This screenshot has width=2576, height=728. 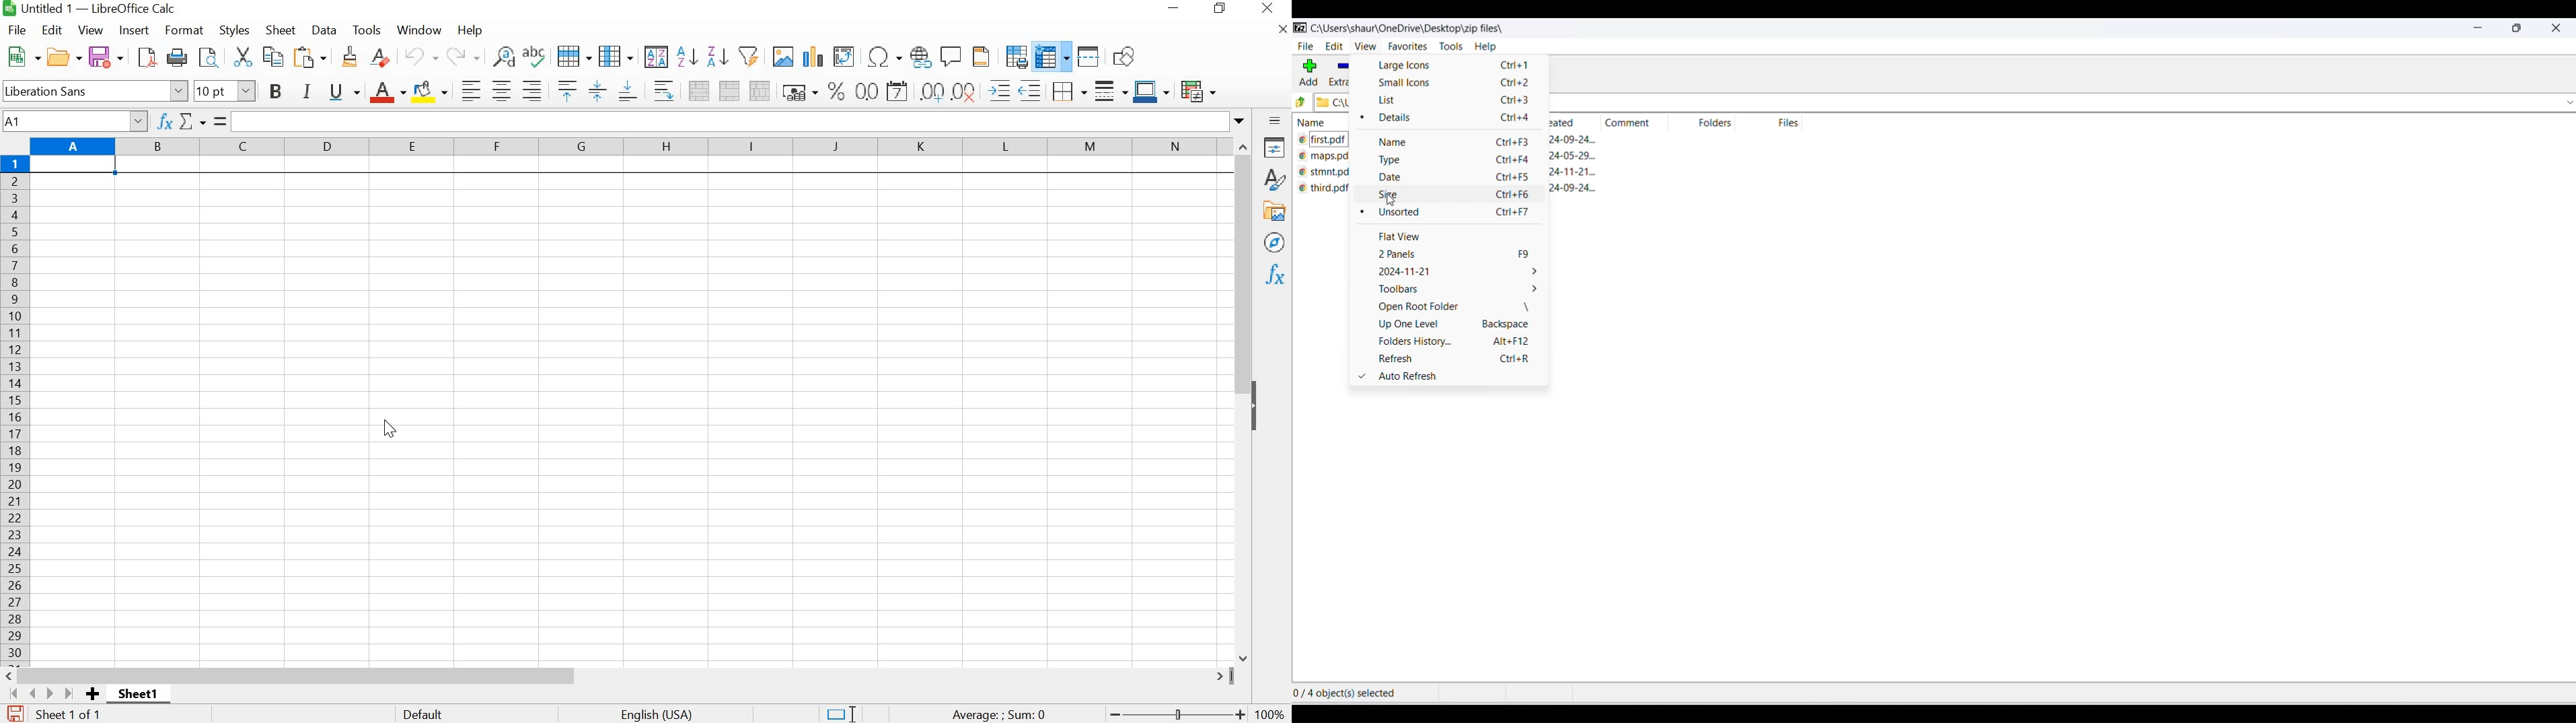 I want to click on previous paths, so click(x=1300, y=102).